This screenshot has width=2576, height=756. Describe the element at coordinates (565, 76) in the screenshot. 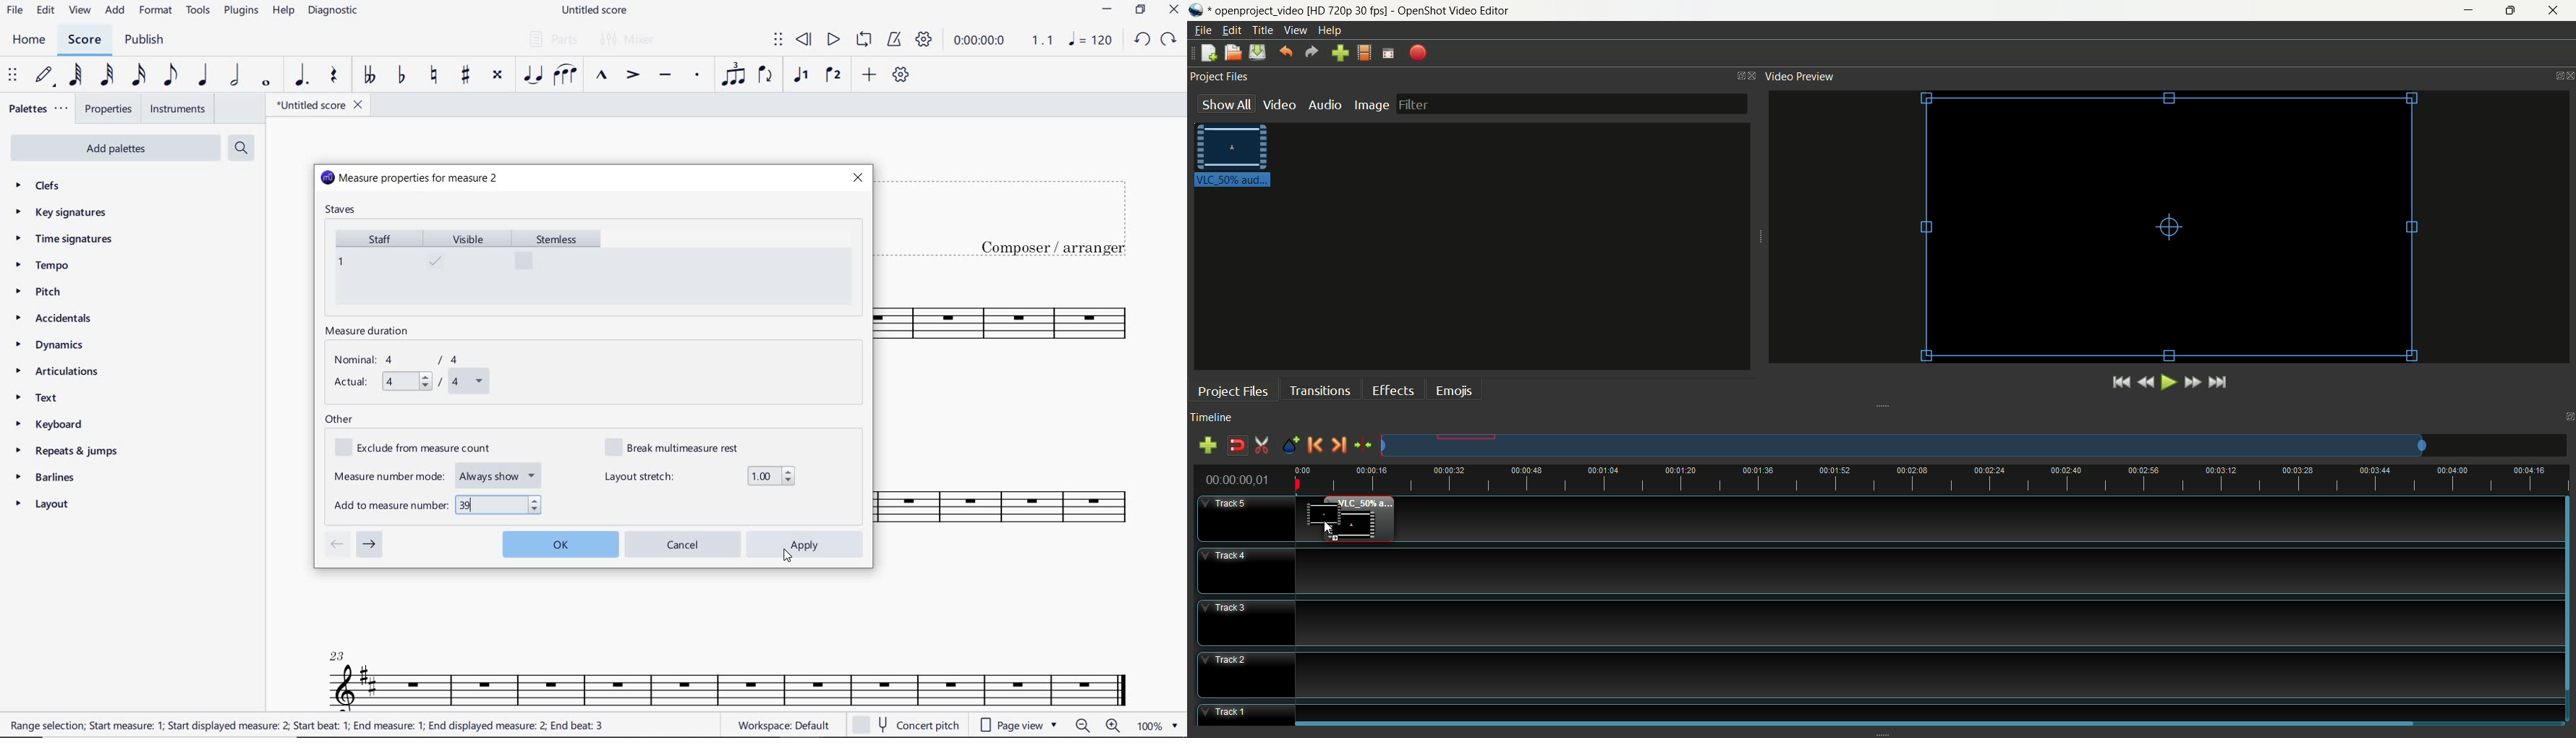

I see `SLUR` at that location.